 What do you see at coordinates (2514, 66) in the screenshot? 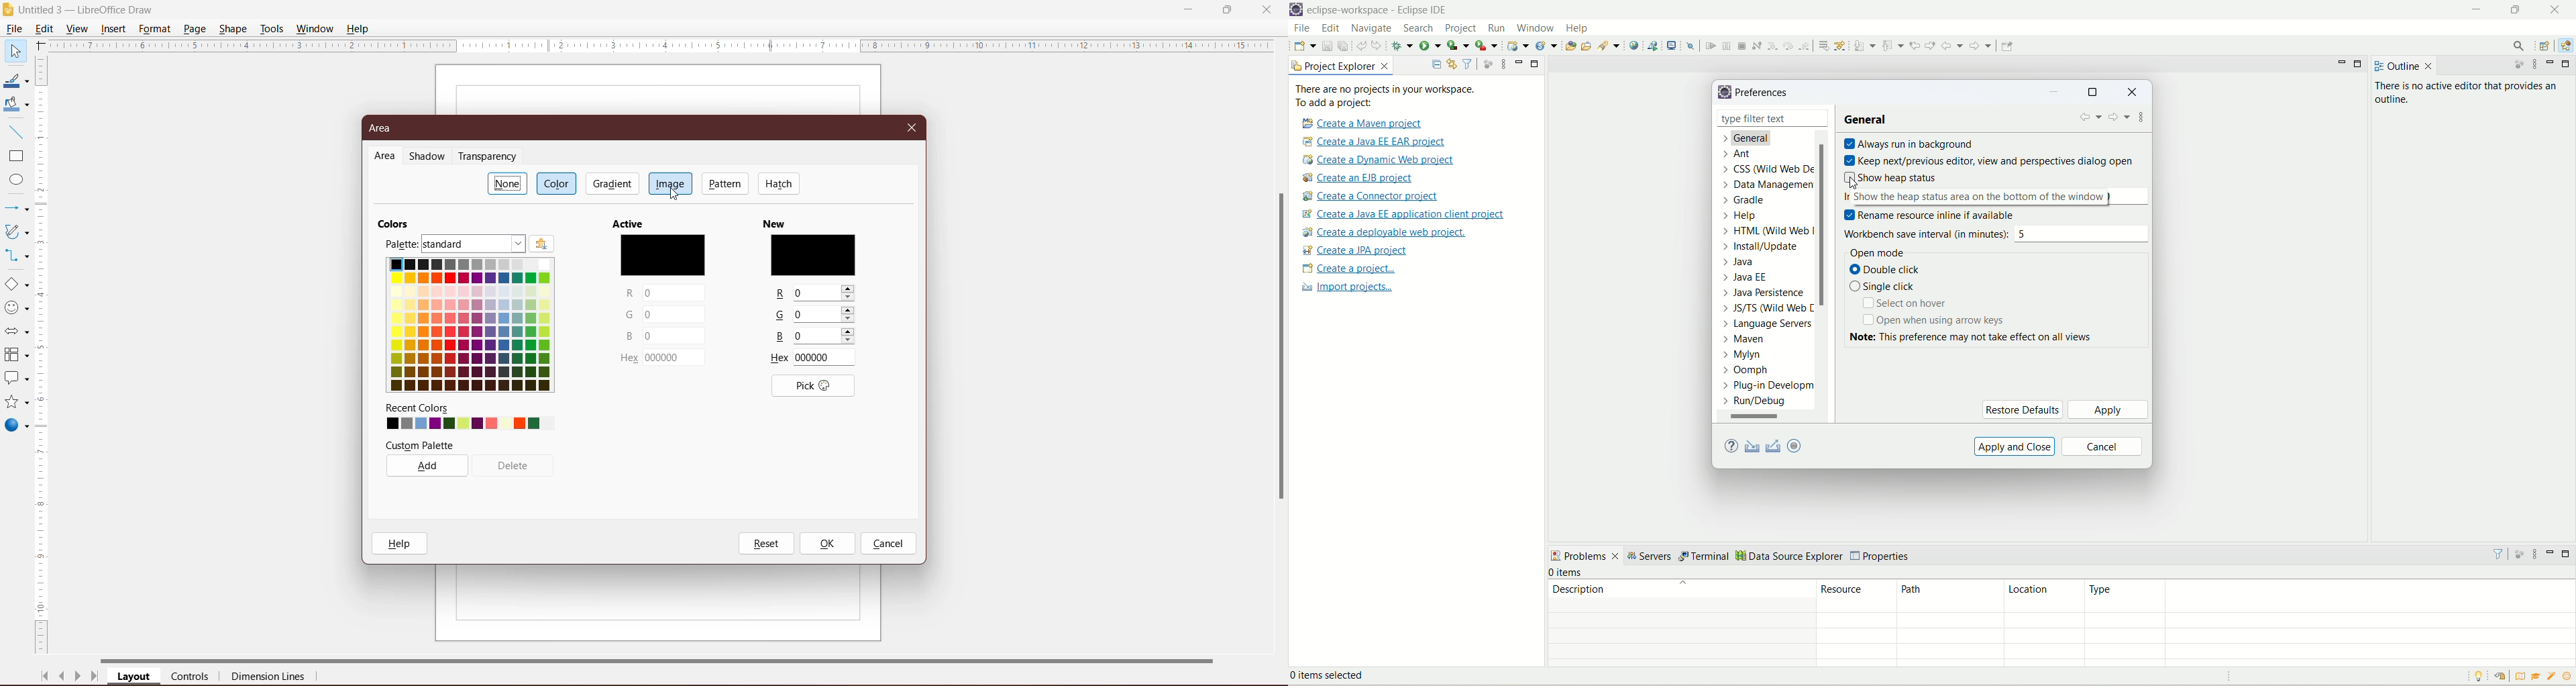
I see `focus on active task` at bounding box center [2514, 66].